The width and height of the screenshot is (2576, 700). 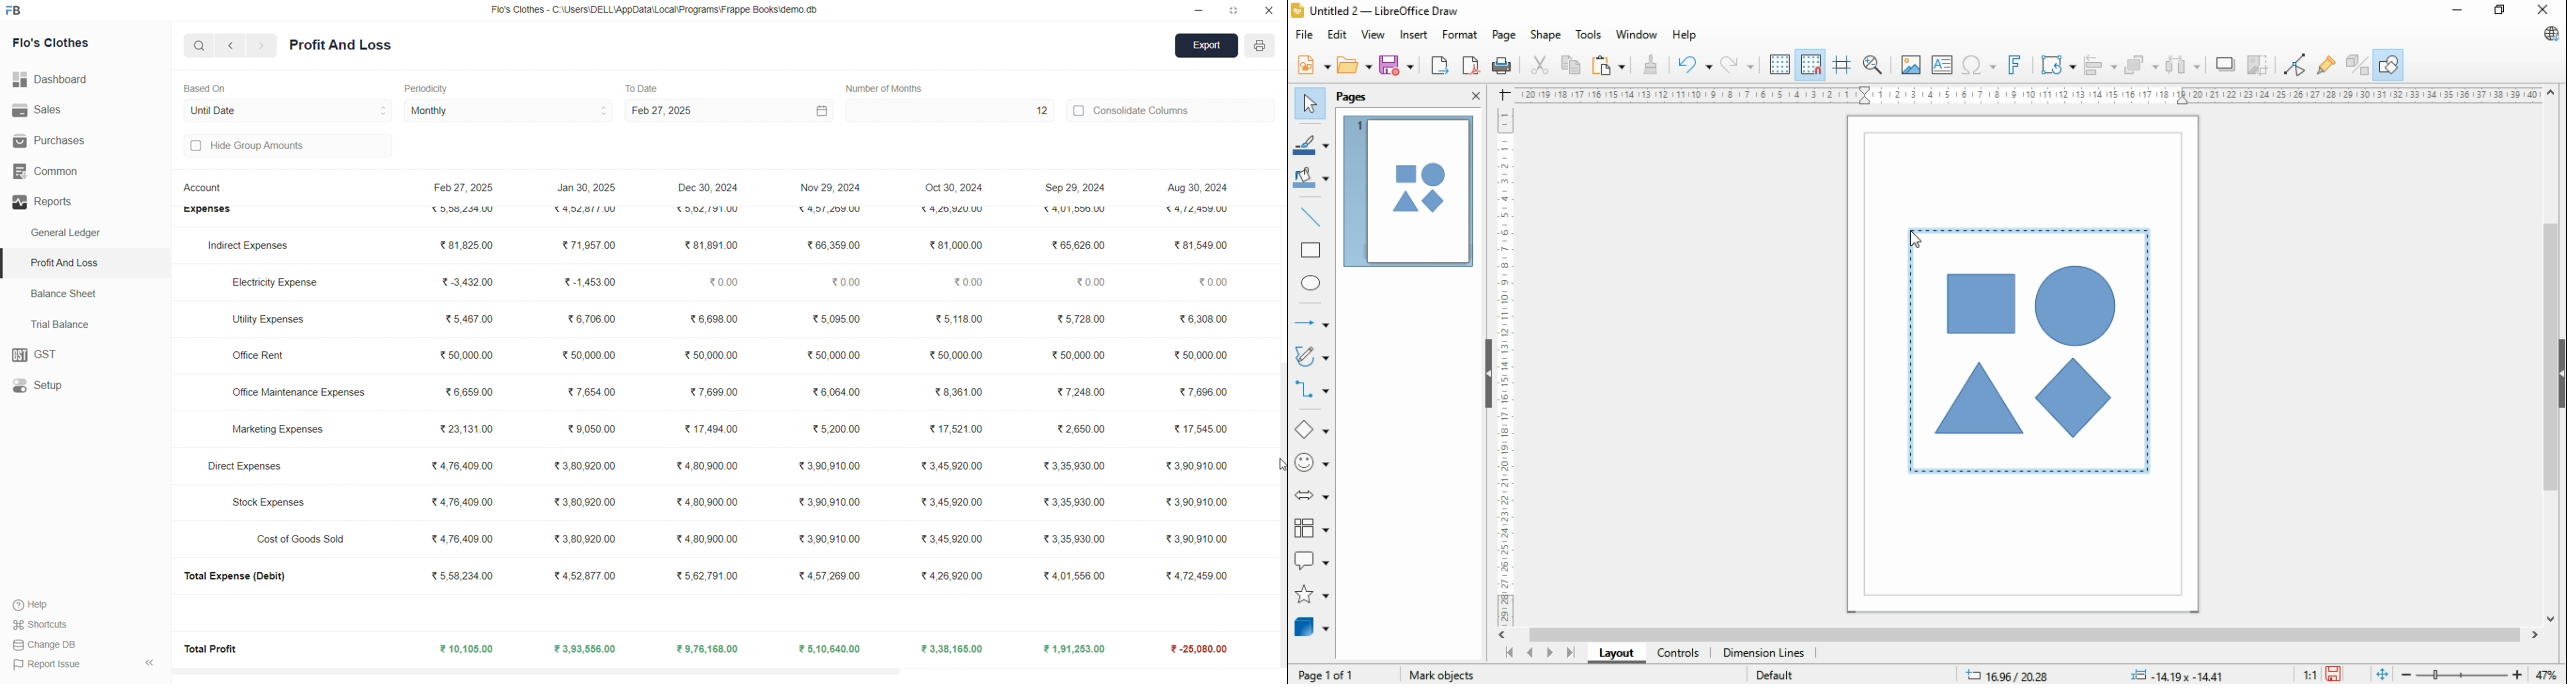 I want to click on export directly as pdf, so click(x=1470, y=65).